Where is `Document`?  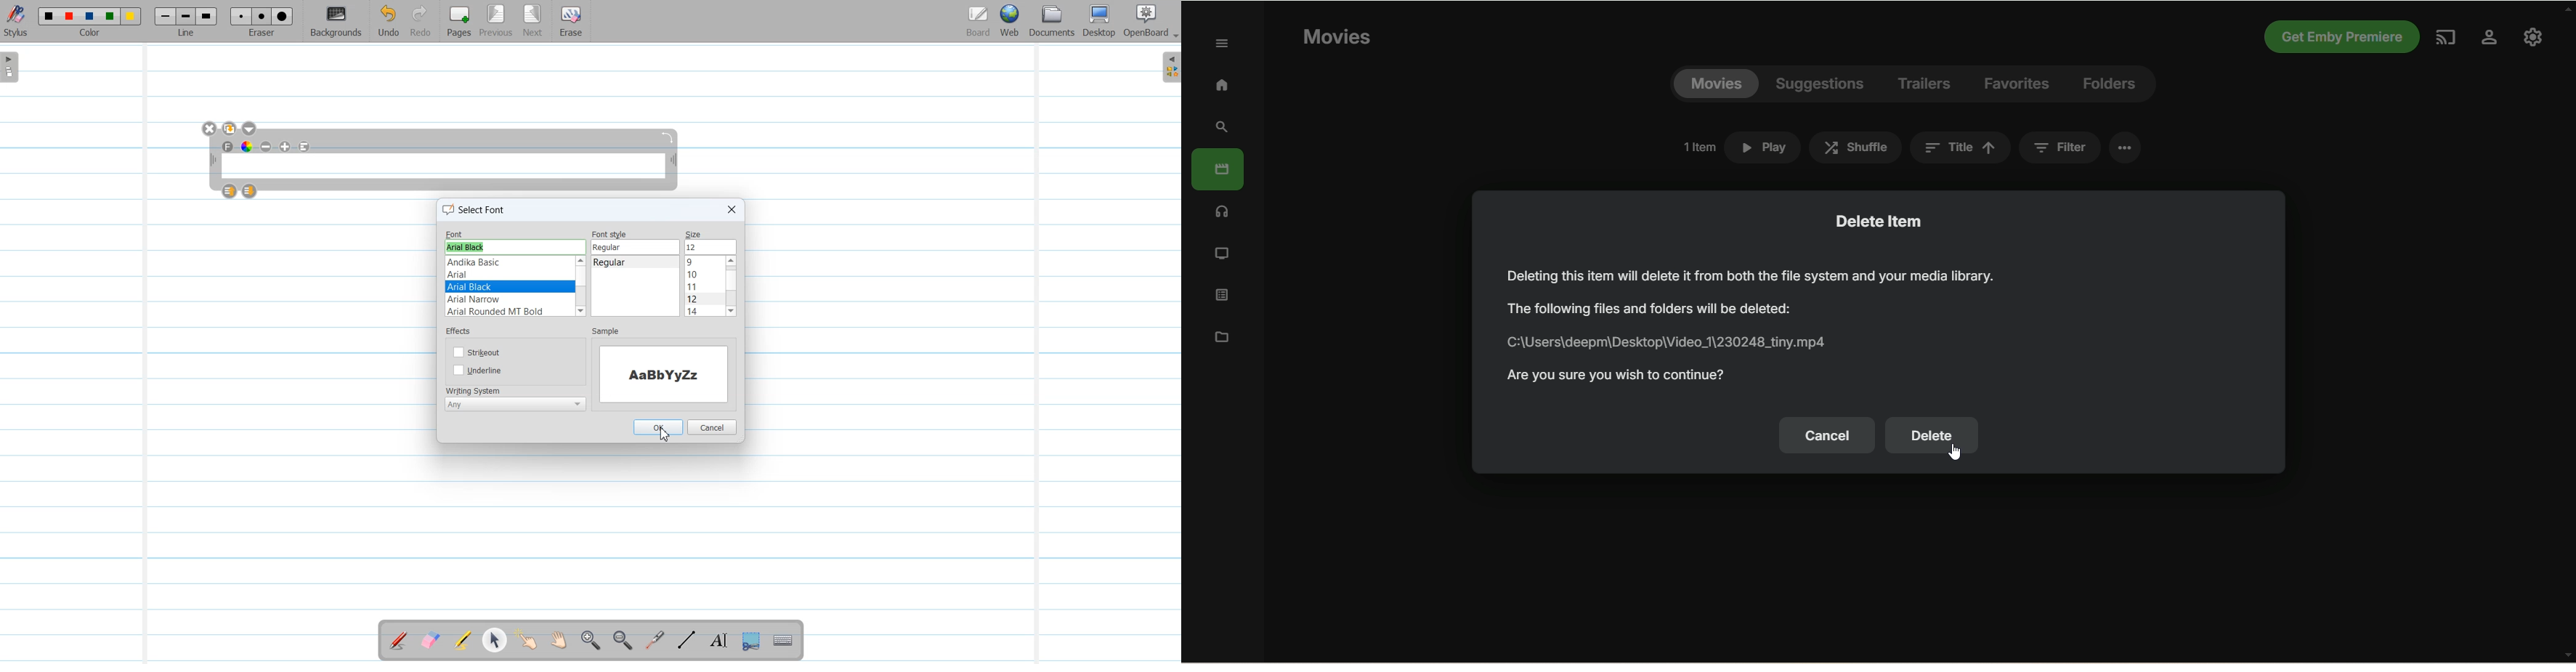
Document is located at coordinates (1053, 21).